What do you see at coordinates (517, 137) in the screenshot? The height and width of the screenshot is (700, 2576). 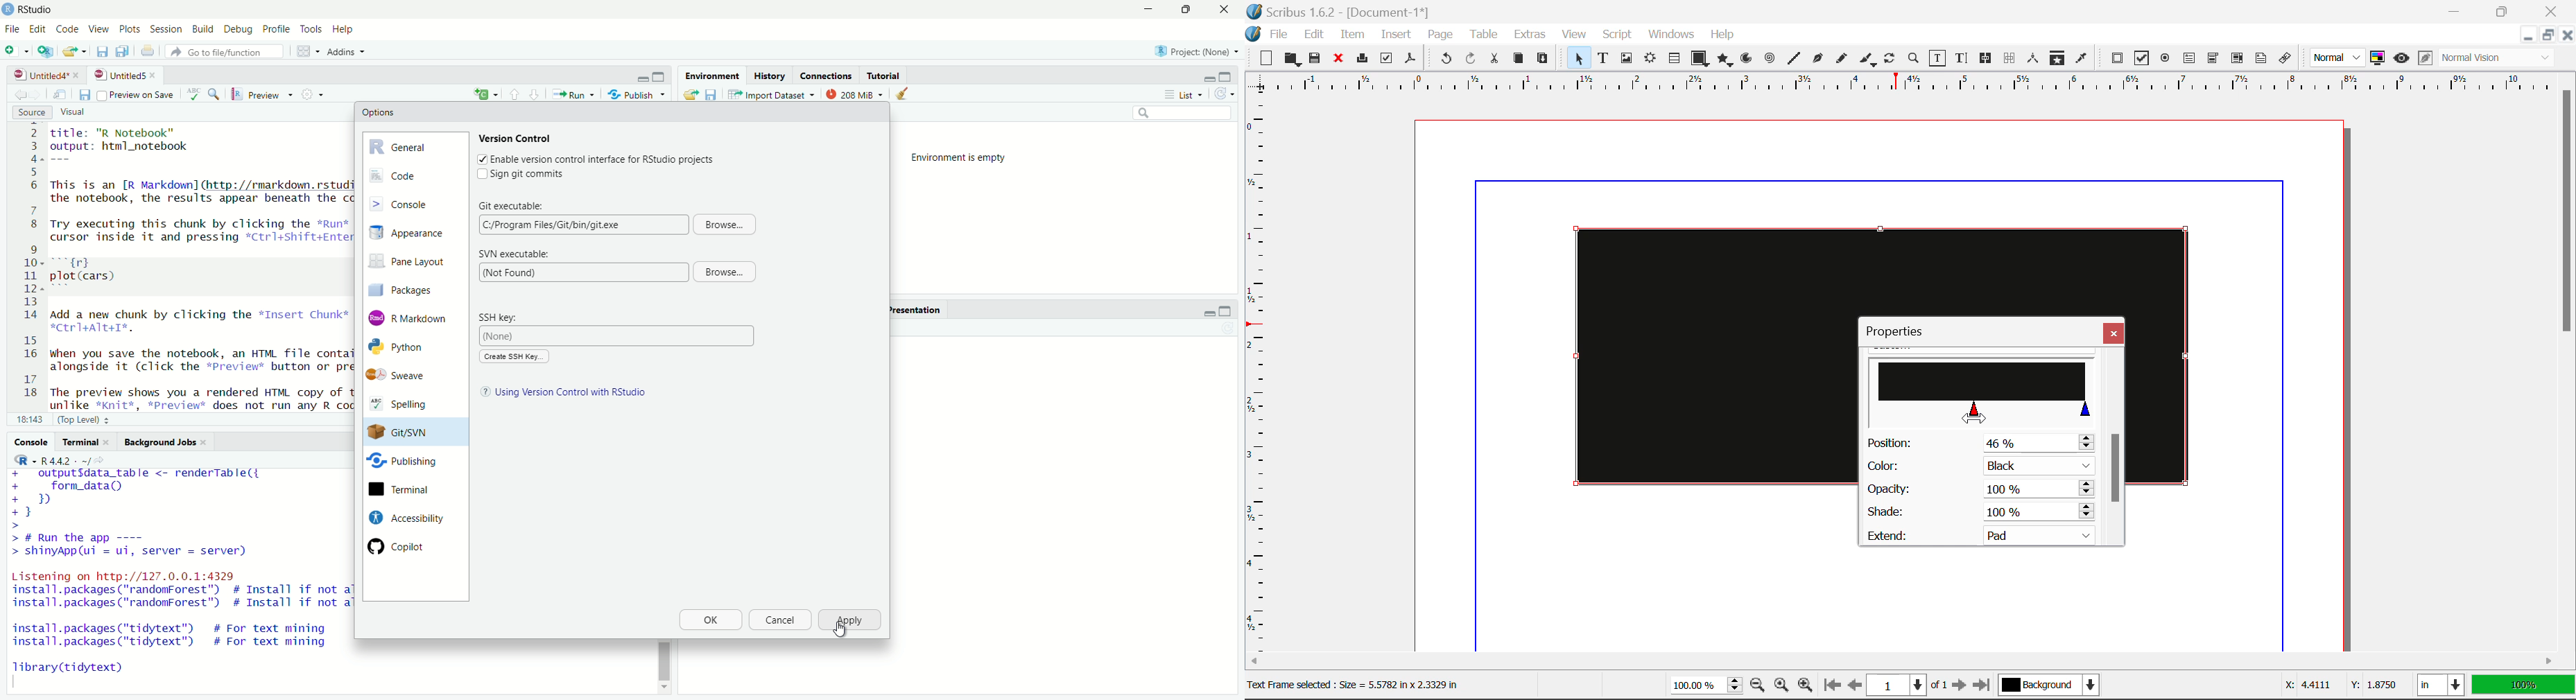 I see `Version Control` at bounding box center [517, 137].